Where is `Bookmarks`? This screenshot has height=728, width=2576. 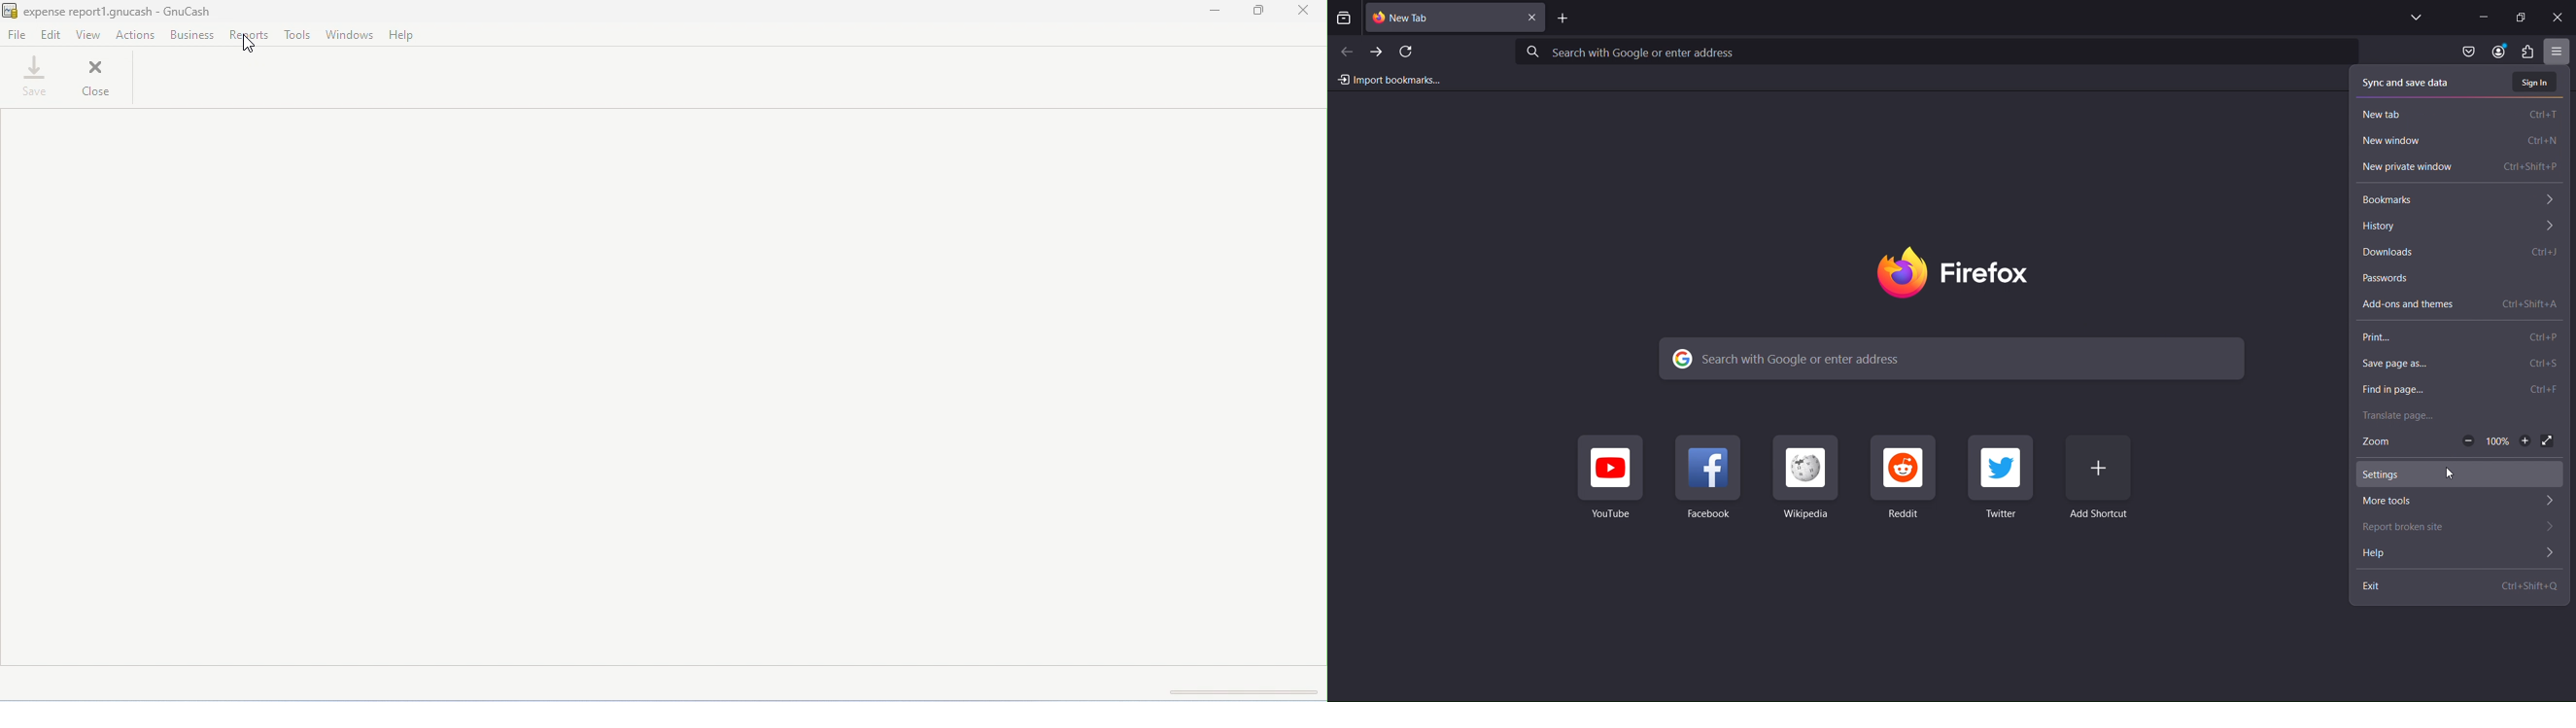 Bookmarks is located at coordinates (2458, 198).